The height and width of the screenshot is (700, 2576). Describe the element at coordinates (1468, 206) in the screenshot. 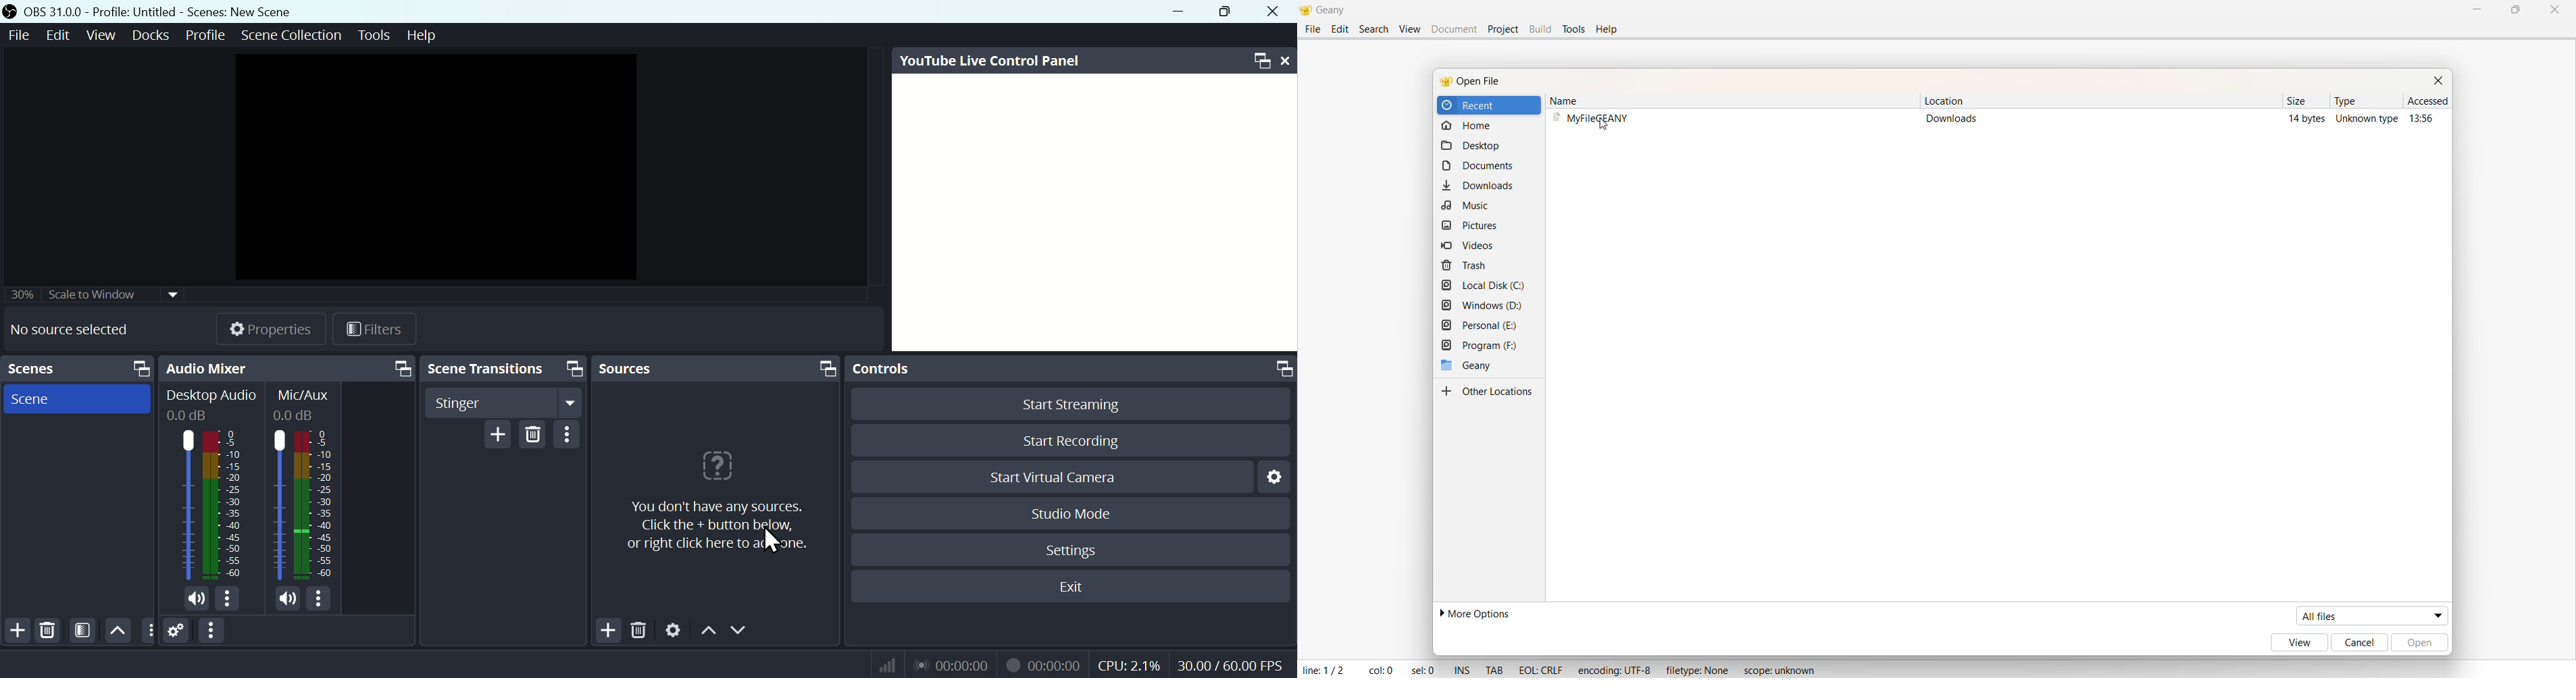

I see `music` at that location.